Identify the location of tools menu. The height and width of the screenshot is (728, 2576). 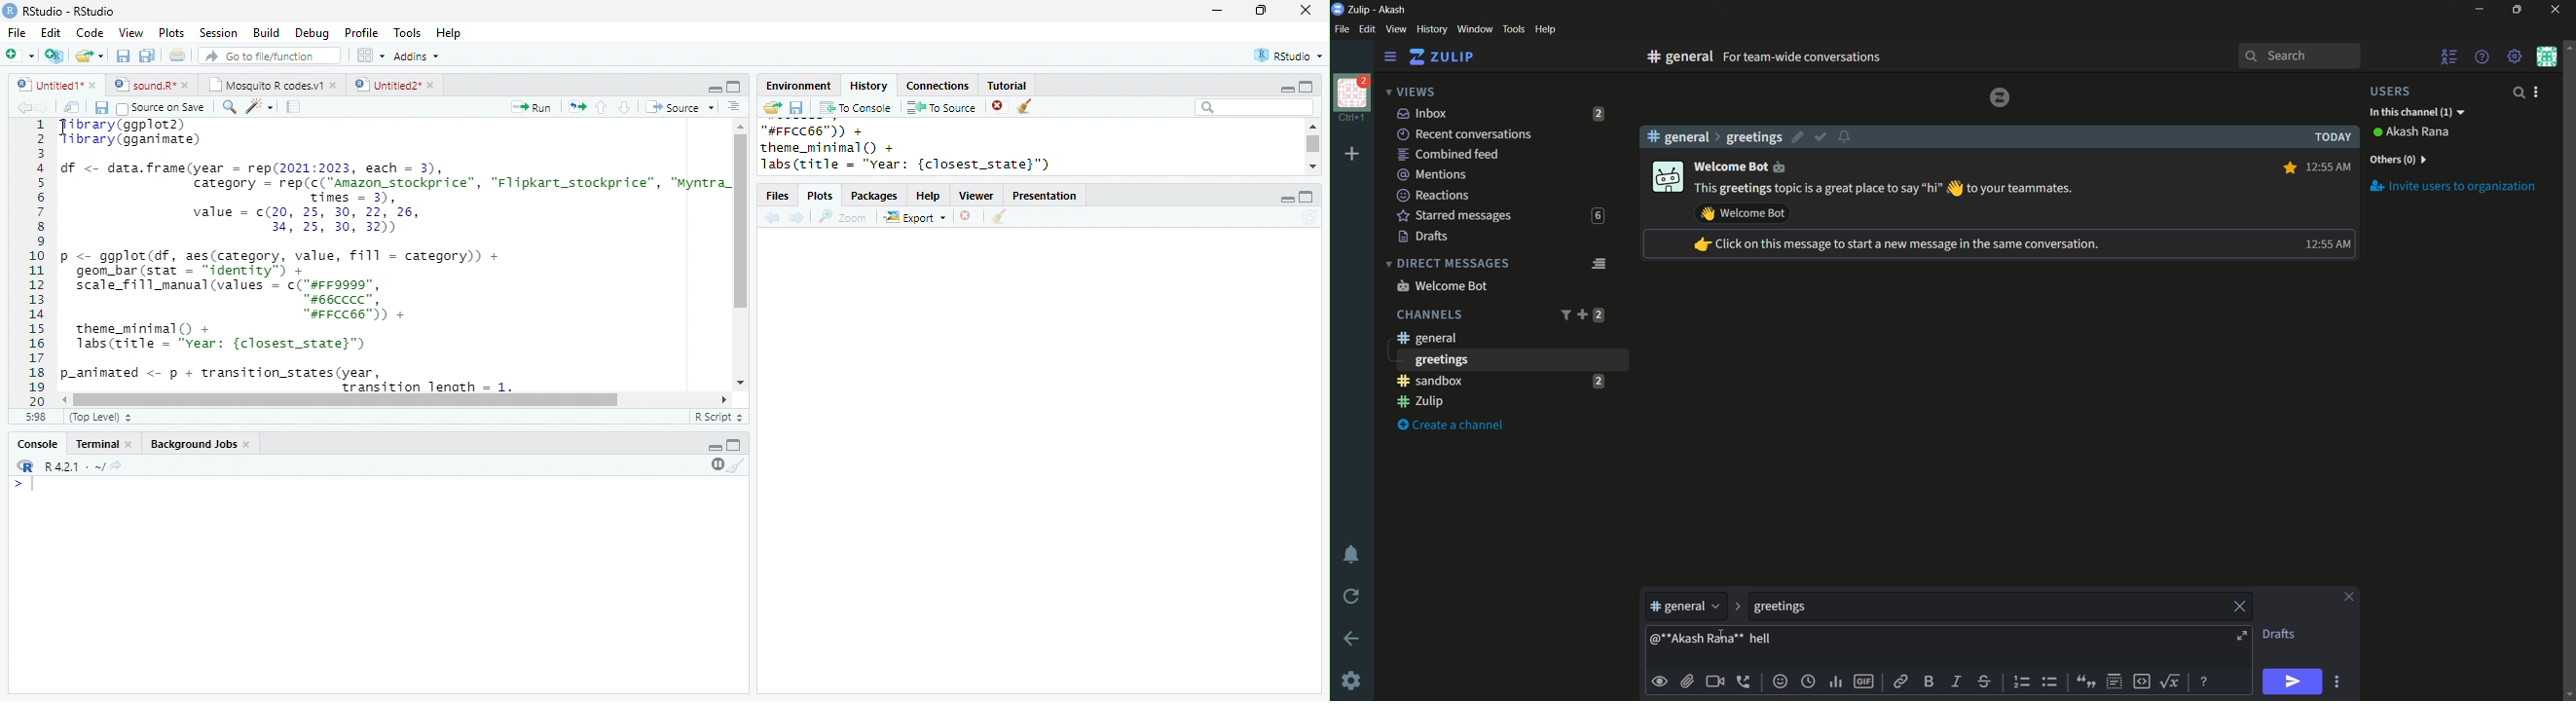
(1513, 29).